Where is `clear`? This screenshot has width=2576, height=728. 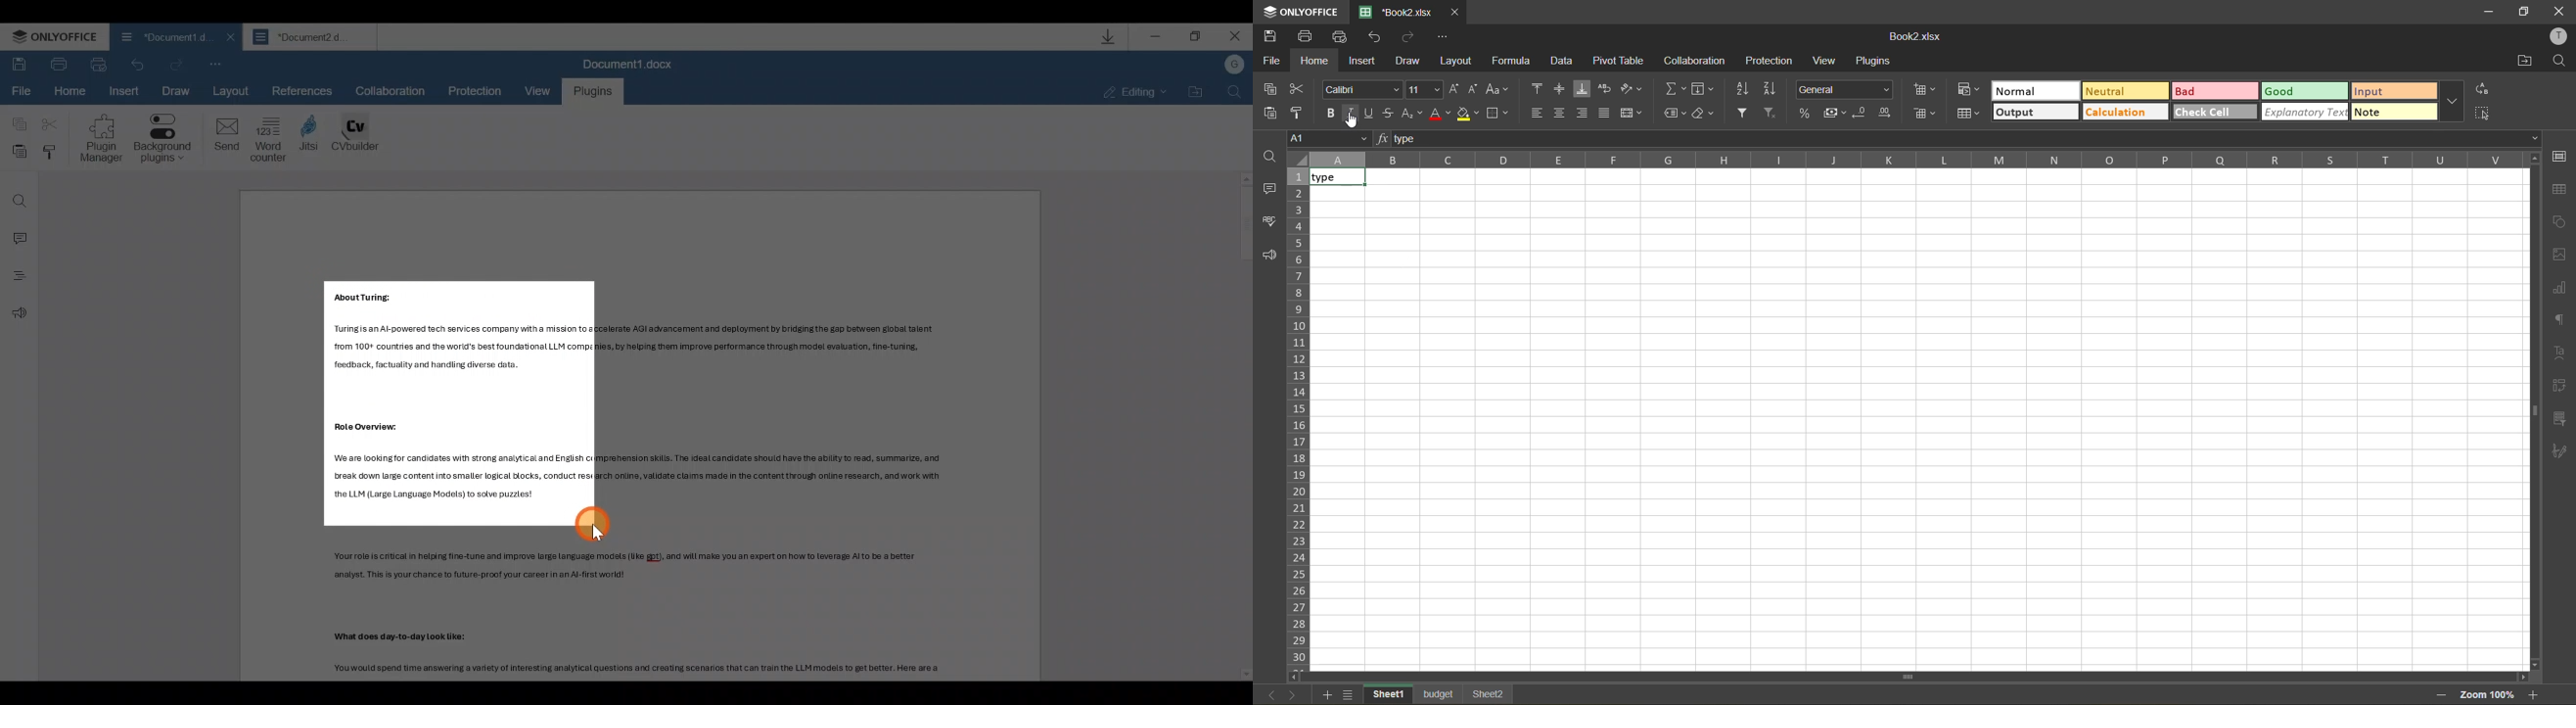 clear is located at coordinates (1704, 113).